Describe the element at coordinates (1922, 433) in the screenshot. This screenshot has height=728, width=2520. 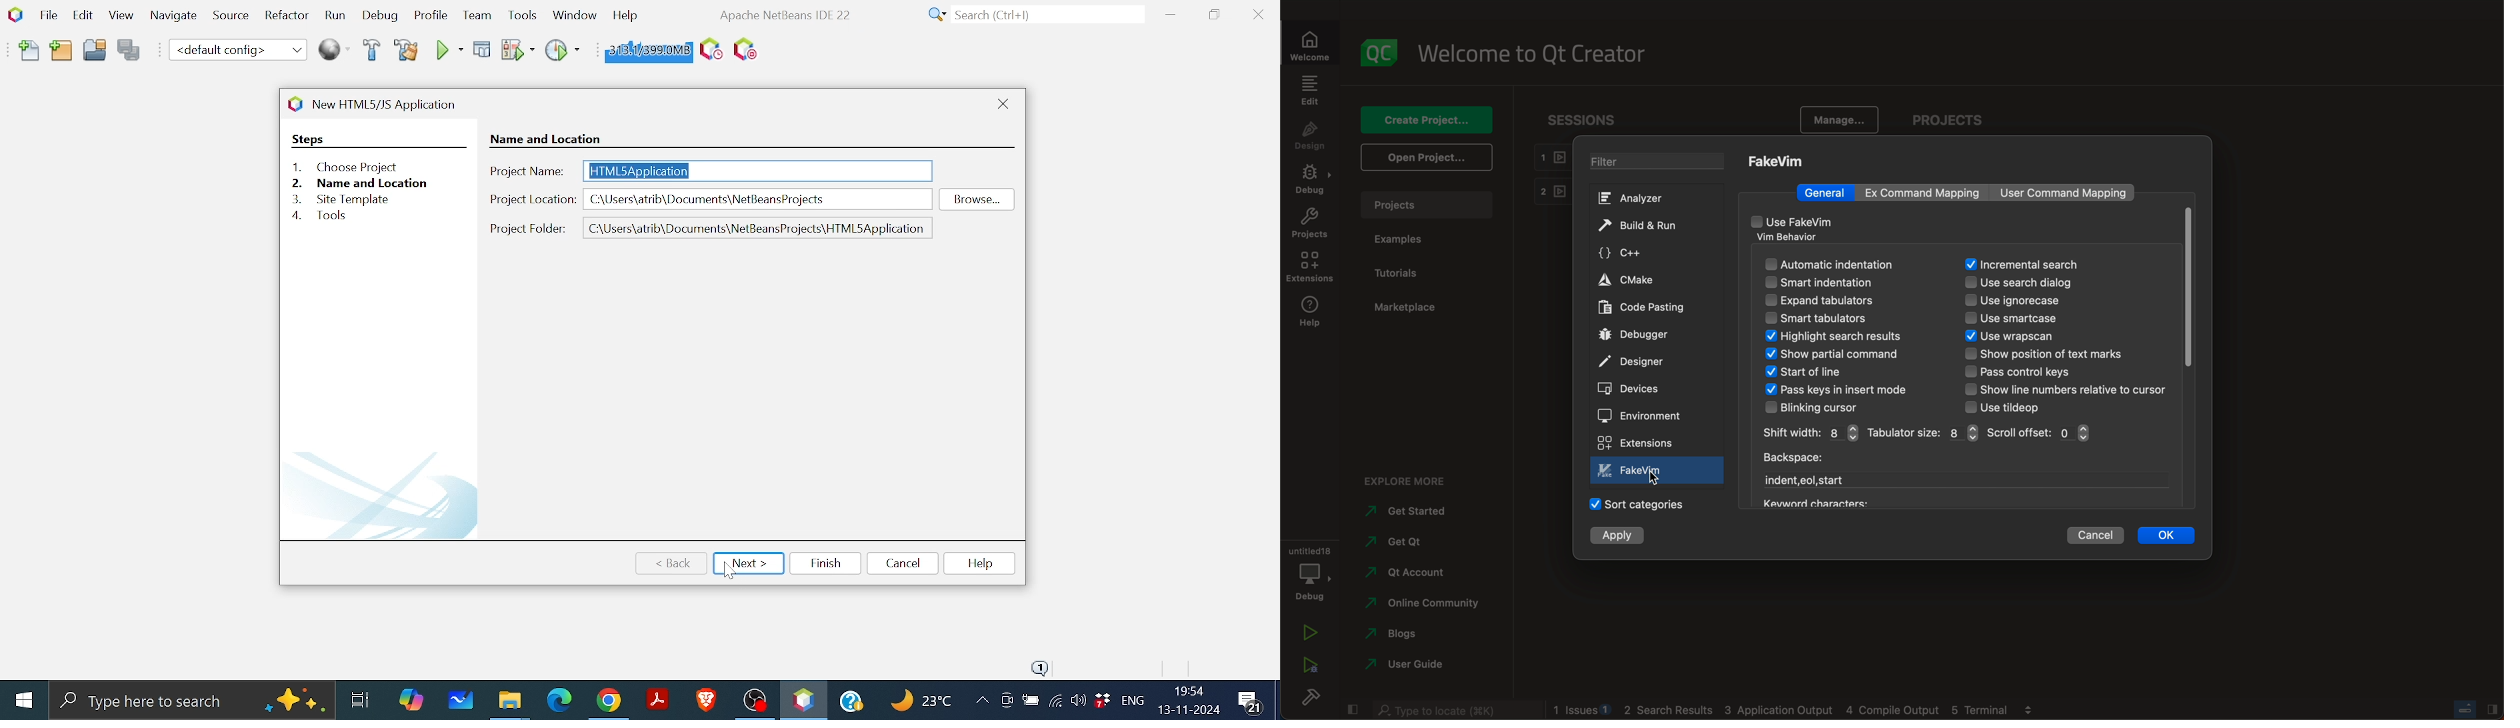
I see `size` at that location.